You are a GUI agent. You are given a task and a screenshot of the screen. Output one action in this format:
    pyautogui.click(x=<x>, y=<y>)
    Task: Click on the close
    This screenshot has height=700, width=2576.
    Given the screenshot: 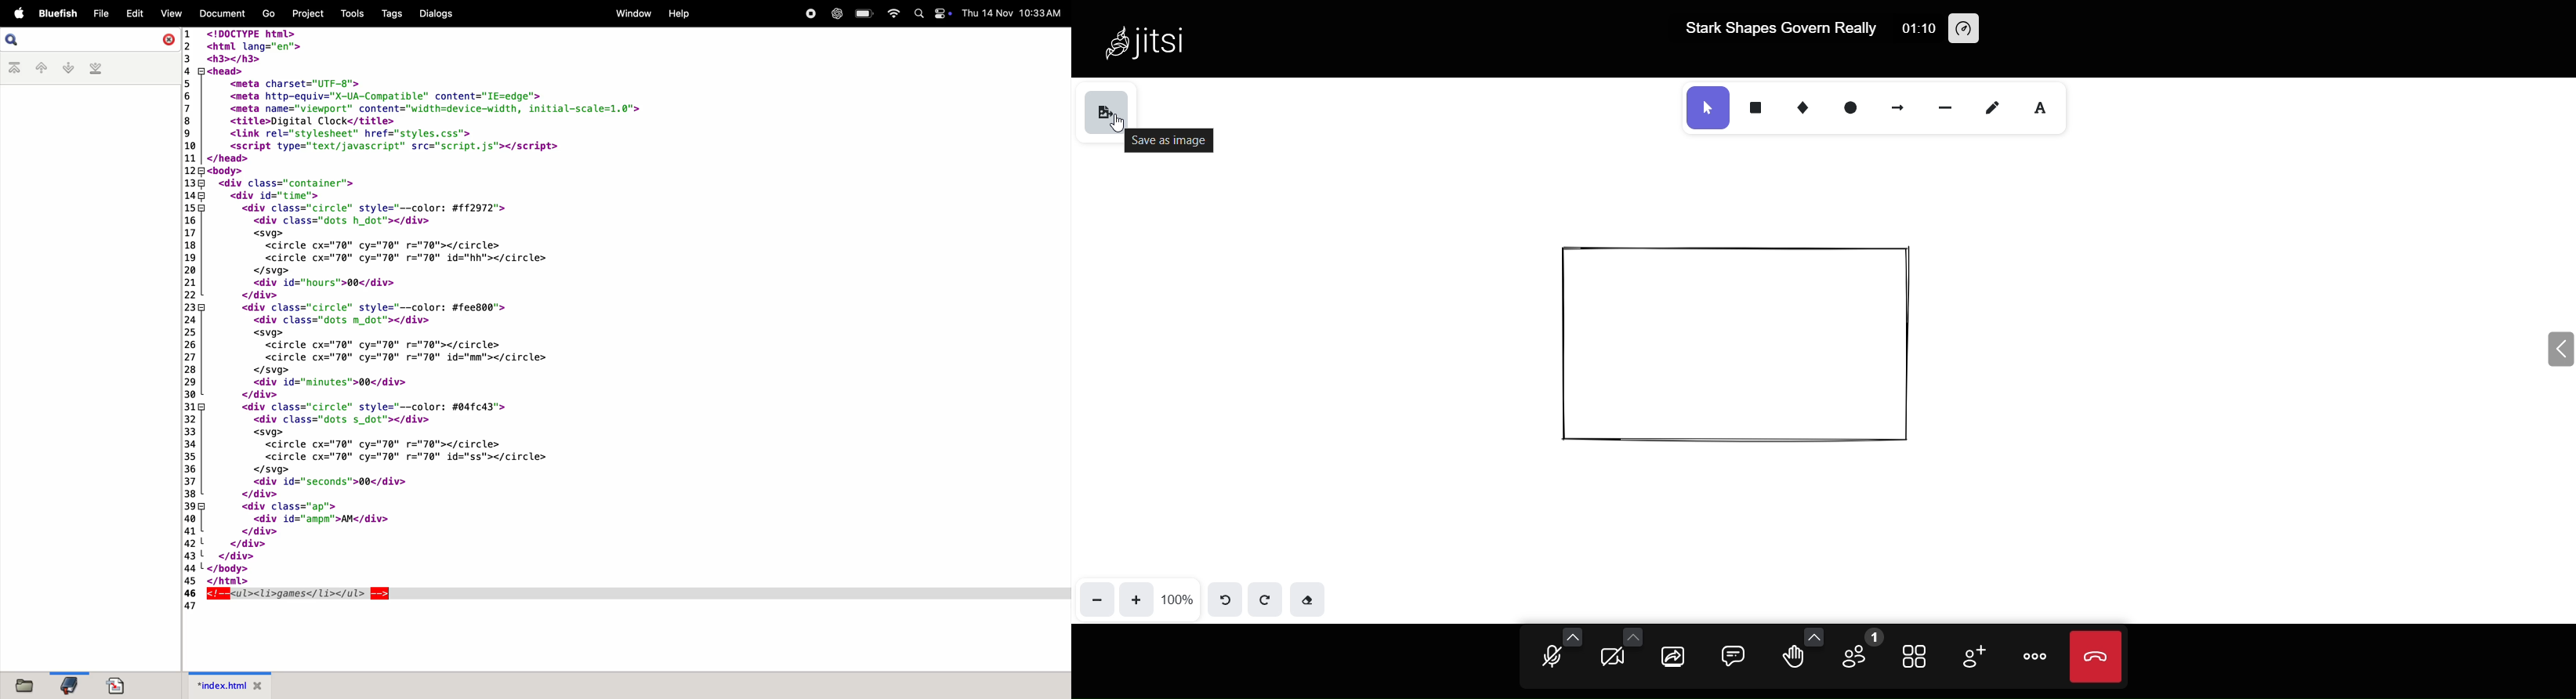 What is the action you would take?
    pyautogui.click(x=166, y=41)
    